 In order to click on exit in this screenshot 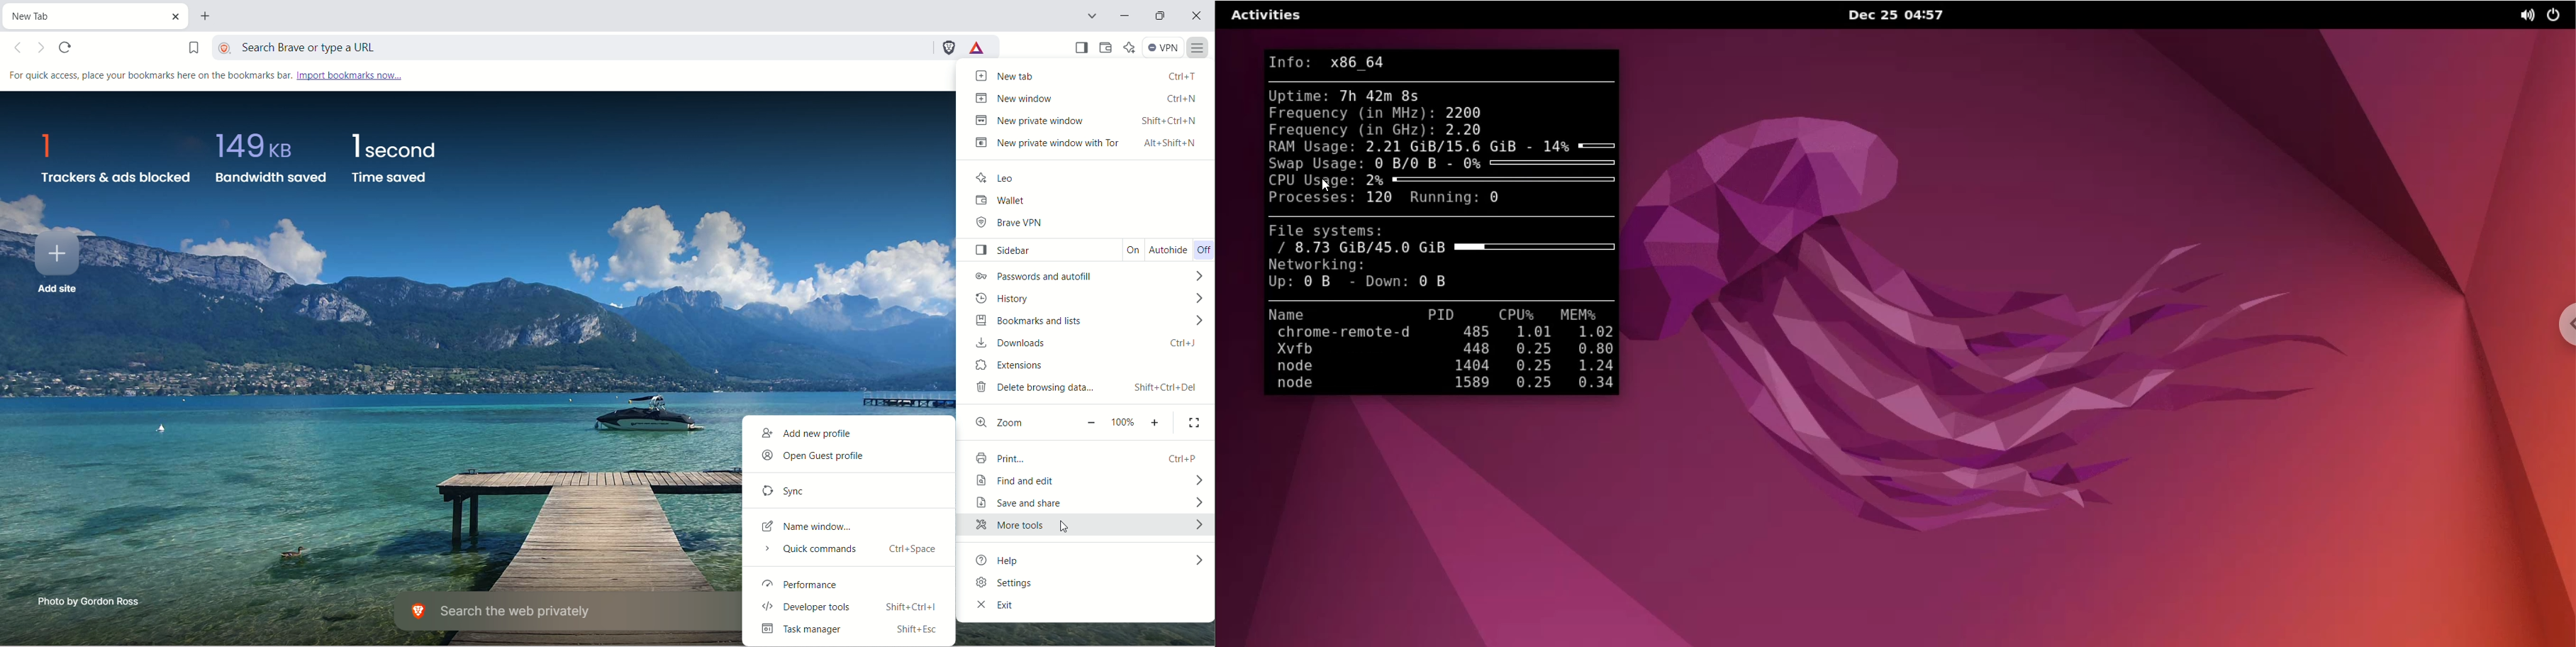, I will do `click(1085, 608)`.